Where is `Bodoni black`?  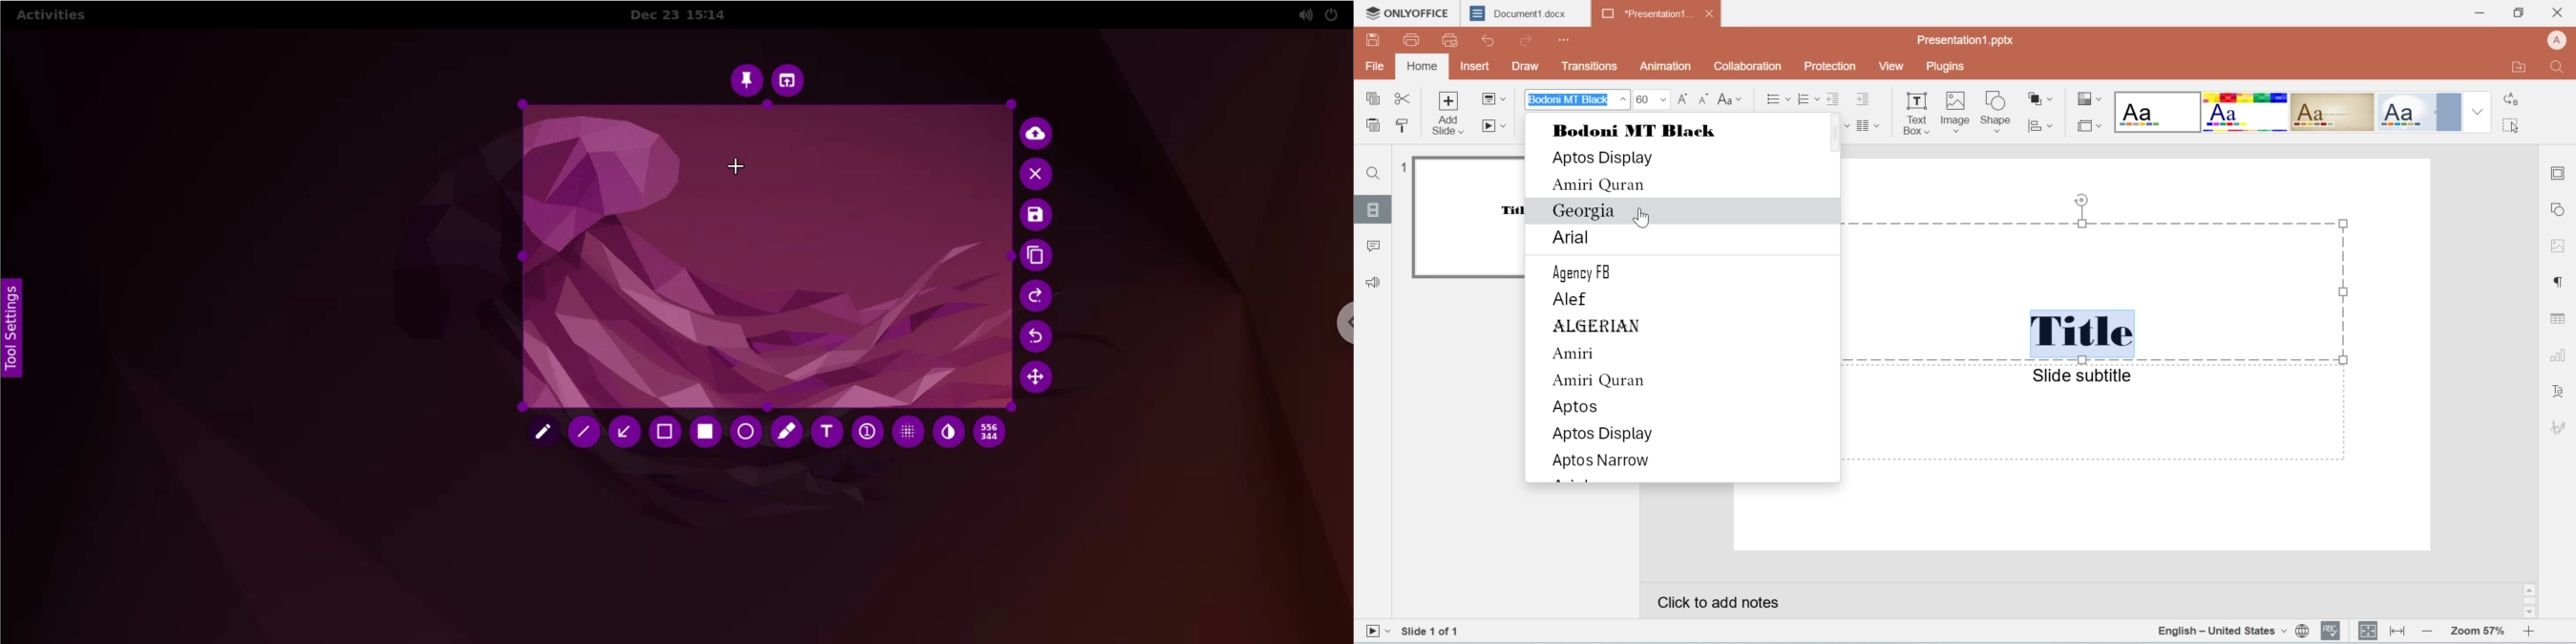 Bodoni black is located at coordinates (1644, 132).